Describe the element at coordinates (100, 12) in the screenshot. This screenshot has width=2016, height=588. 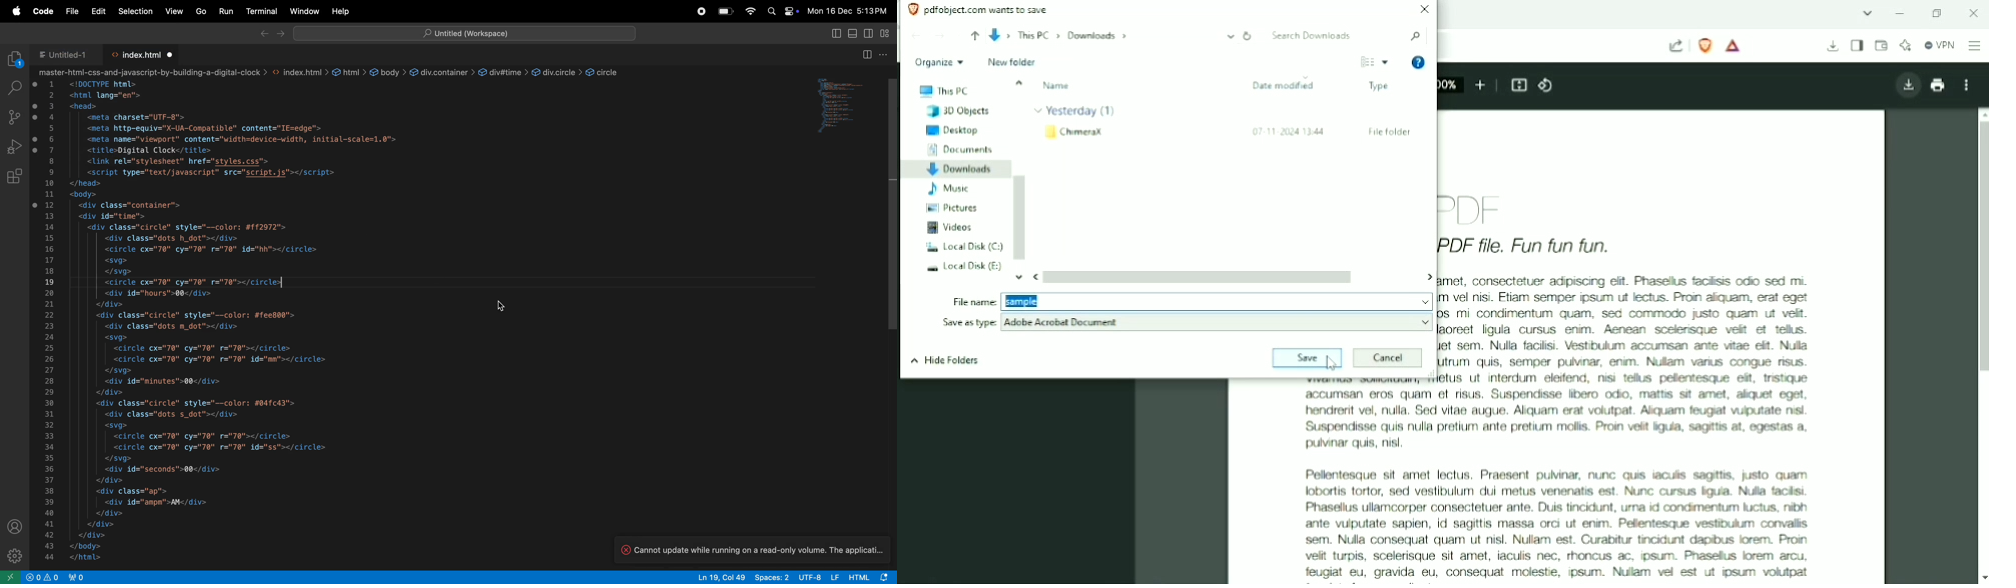
I see `Edit` at that location.